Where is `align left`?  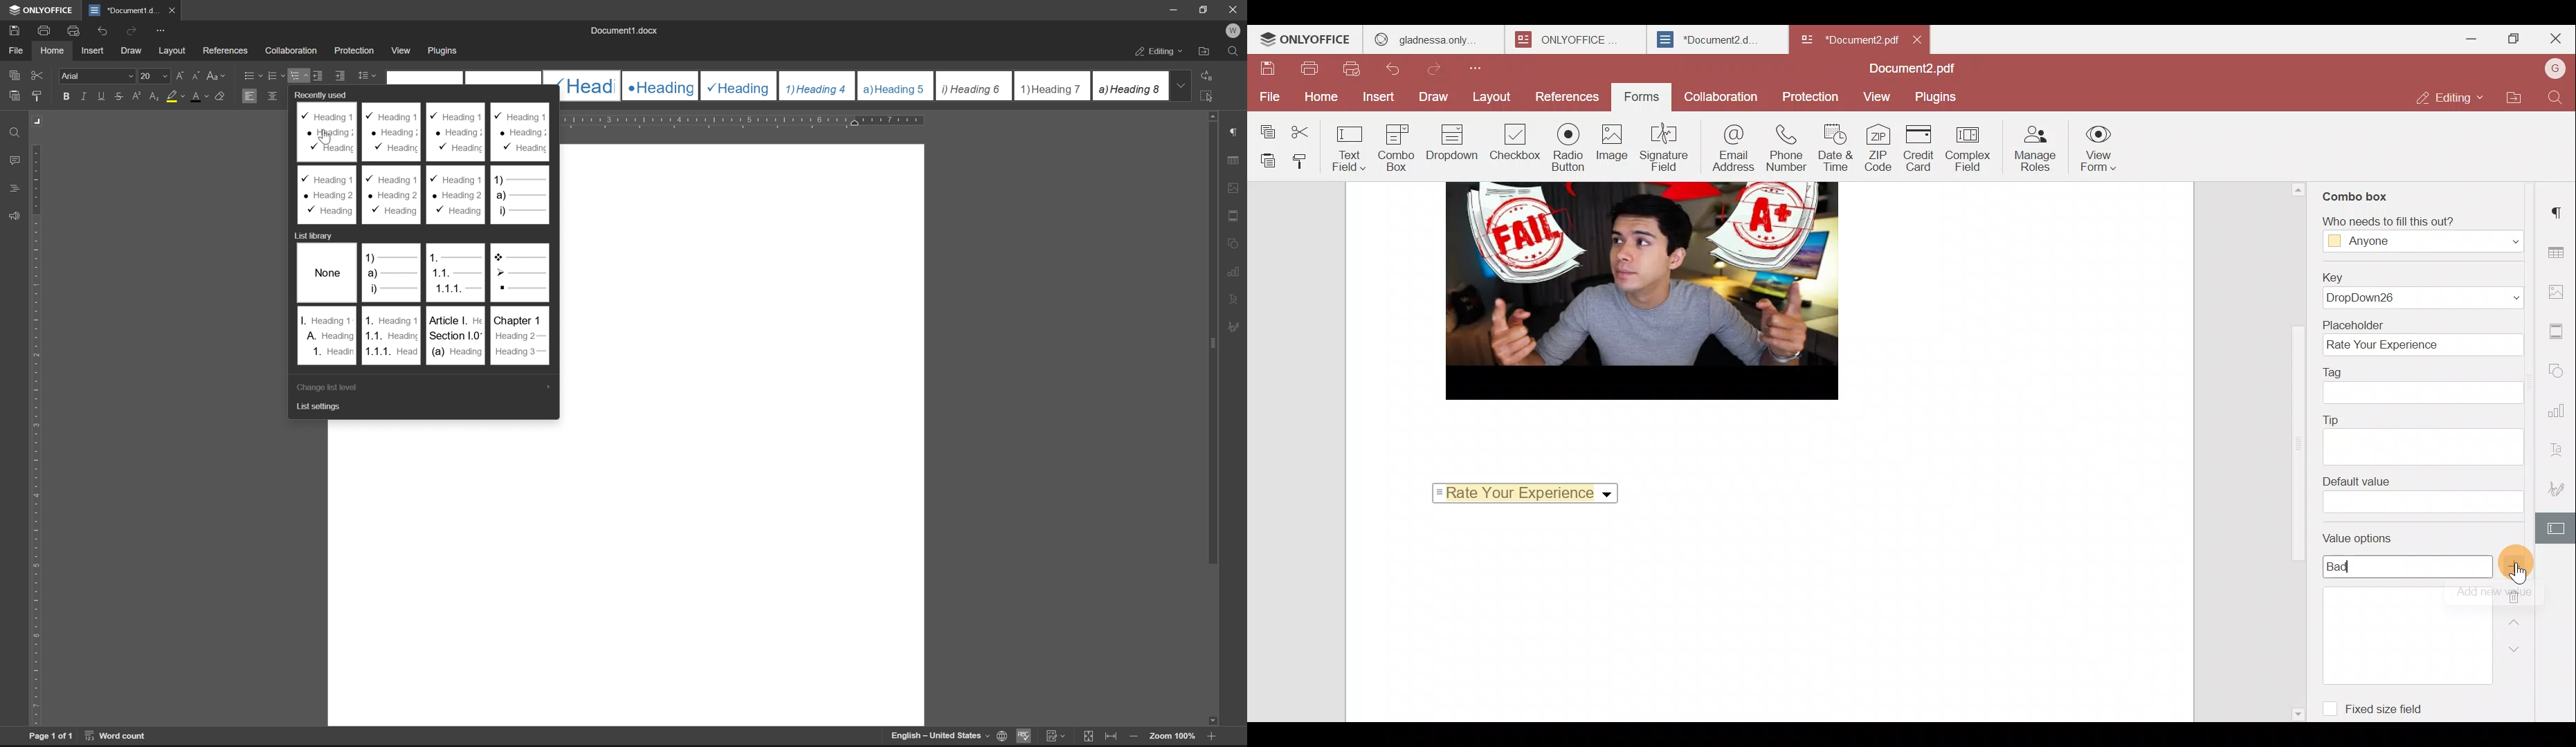 align left is located at coordinates (249, 95).